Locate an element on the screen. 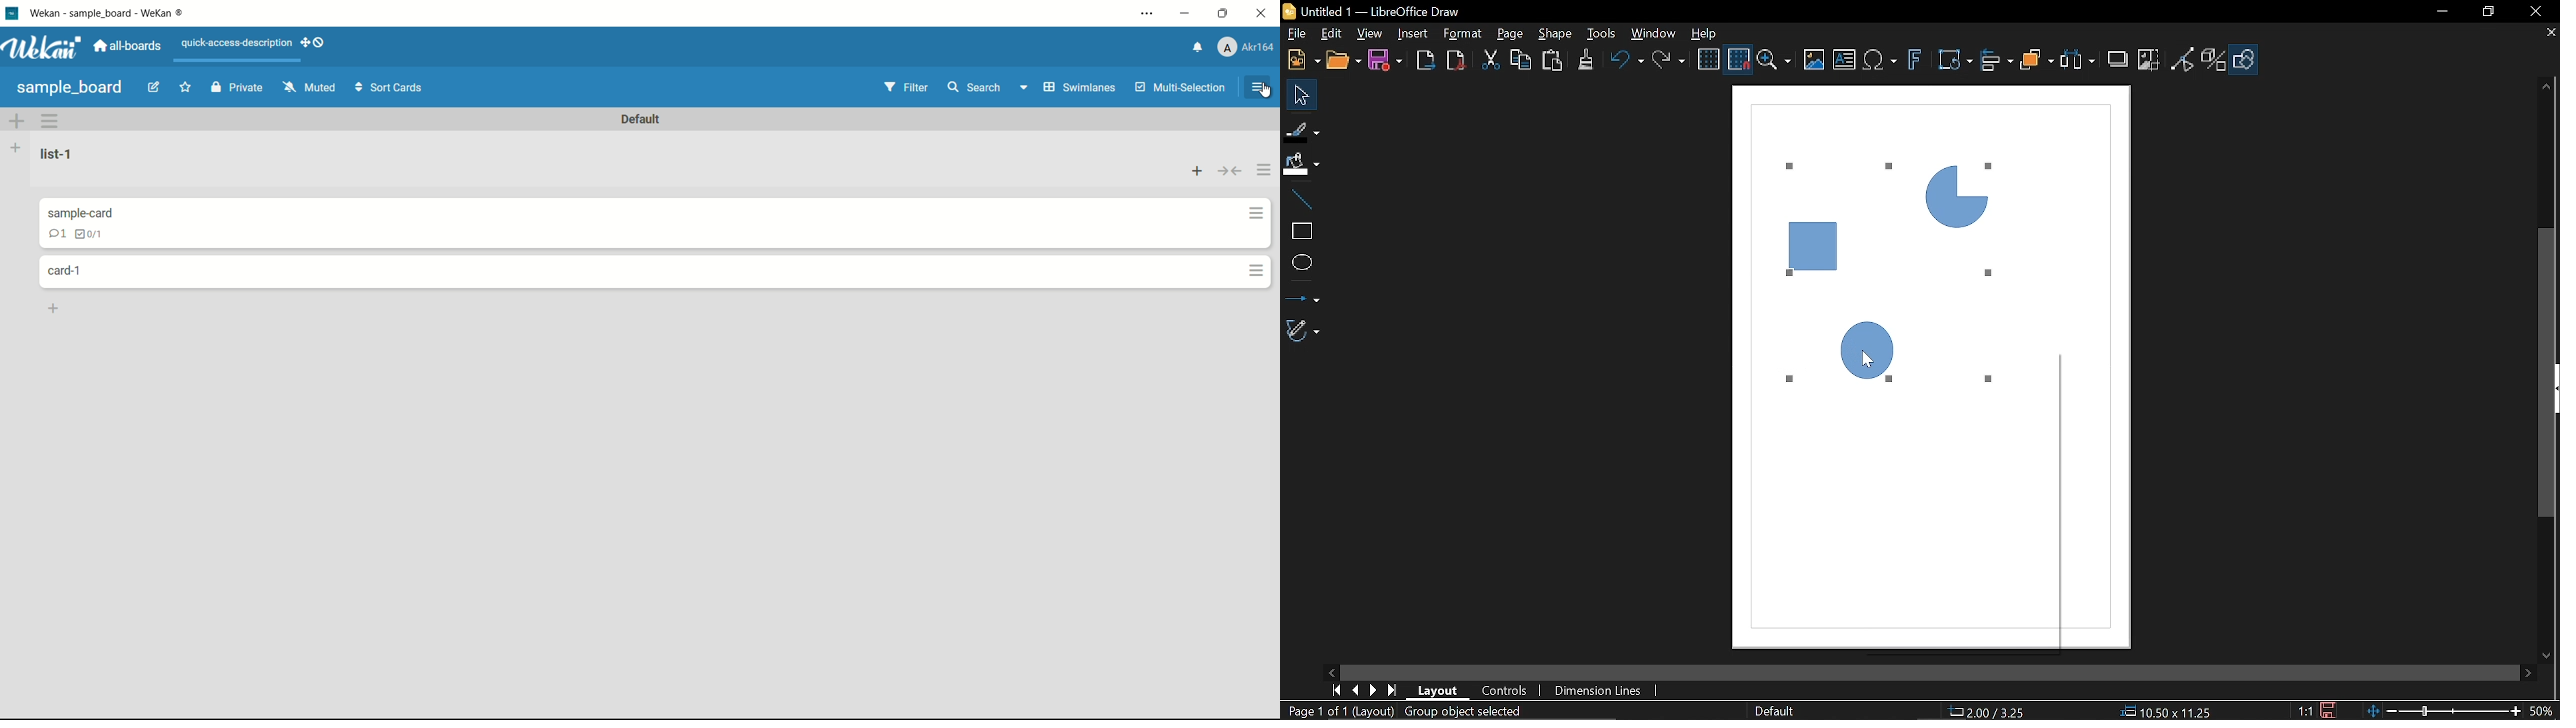 The width and height of the screenshot is (2576, 728). Show draw functions is located at coordinates (2246, 60).